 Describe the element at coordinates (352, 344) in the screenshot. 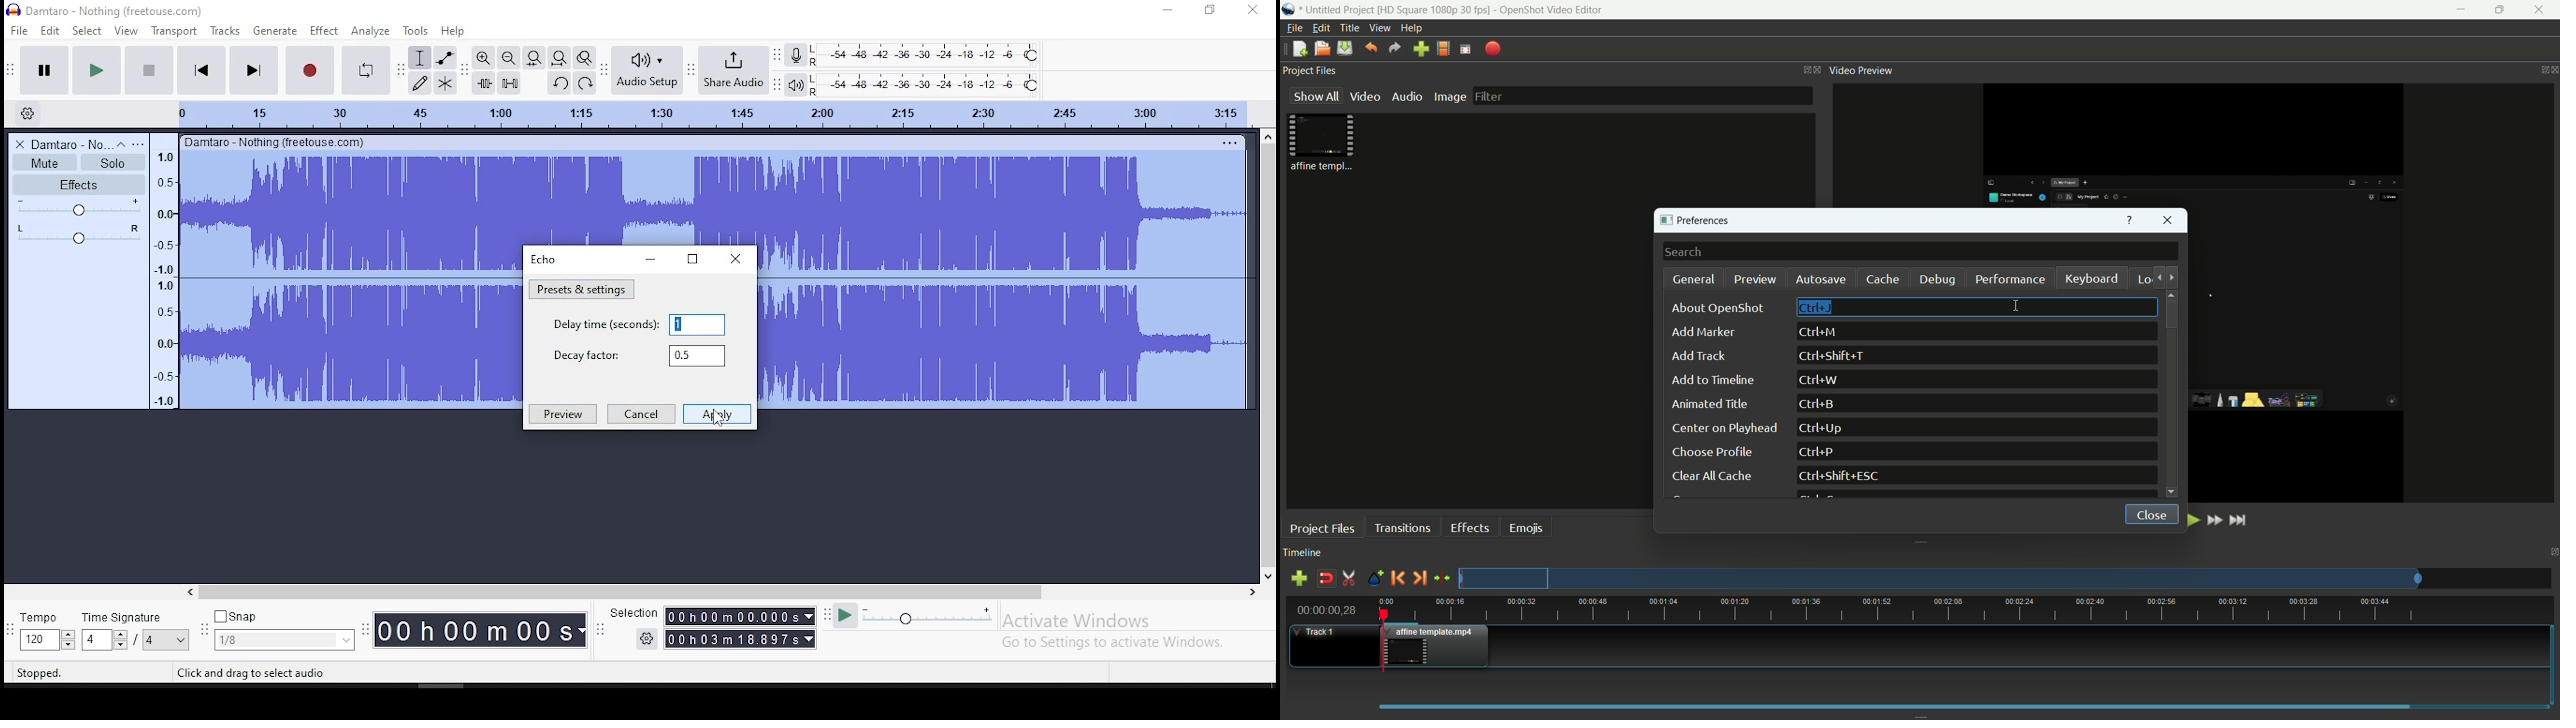

I see `audio track` at that location.